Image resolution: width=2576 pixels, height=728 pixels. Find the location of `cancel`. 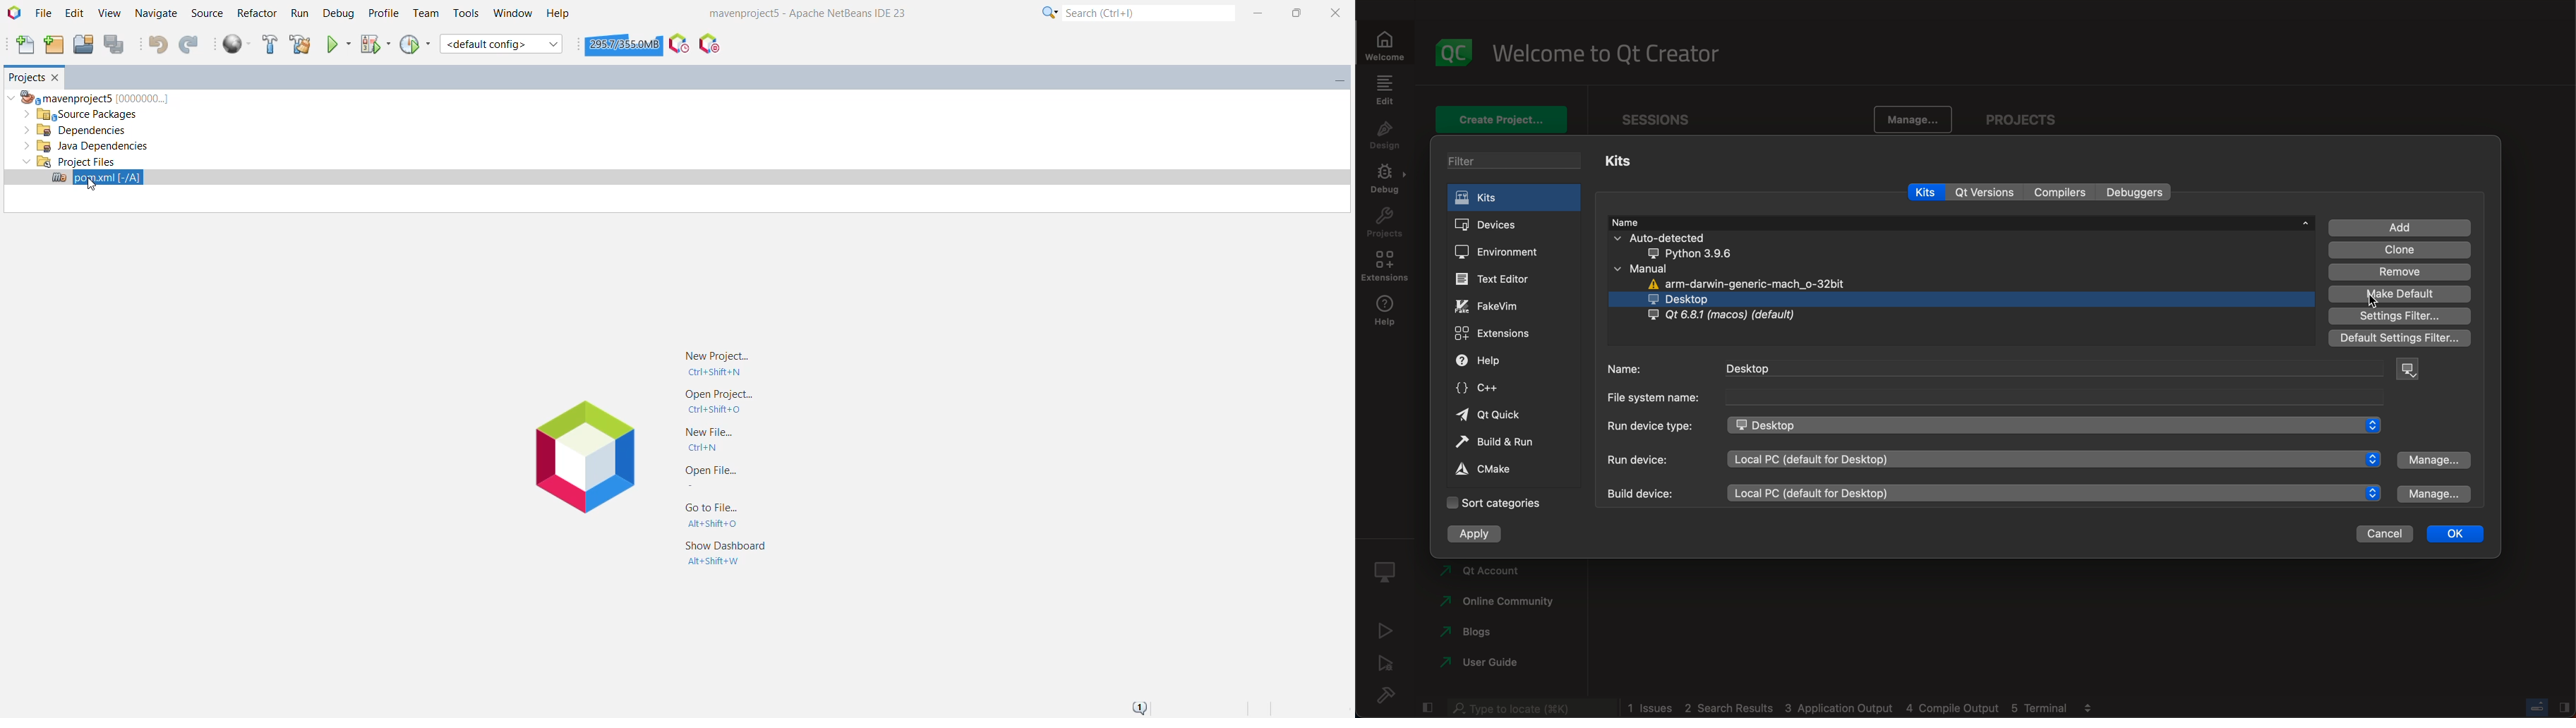

cancel is located at coordinates (2380, 535).